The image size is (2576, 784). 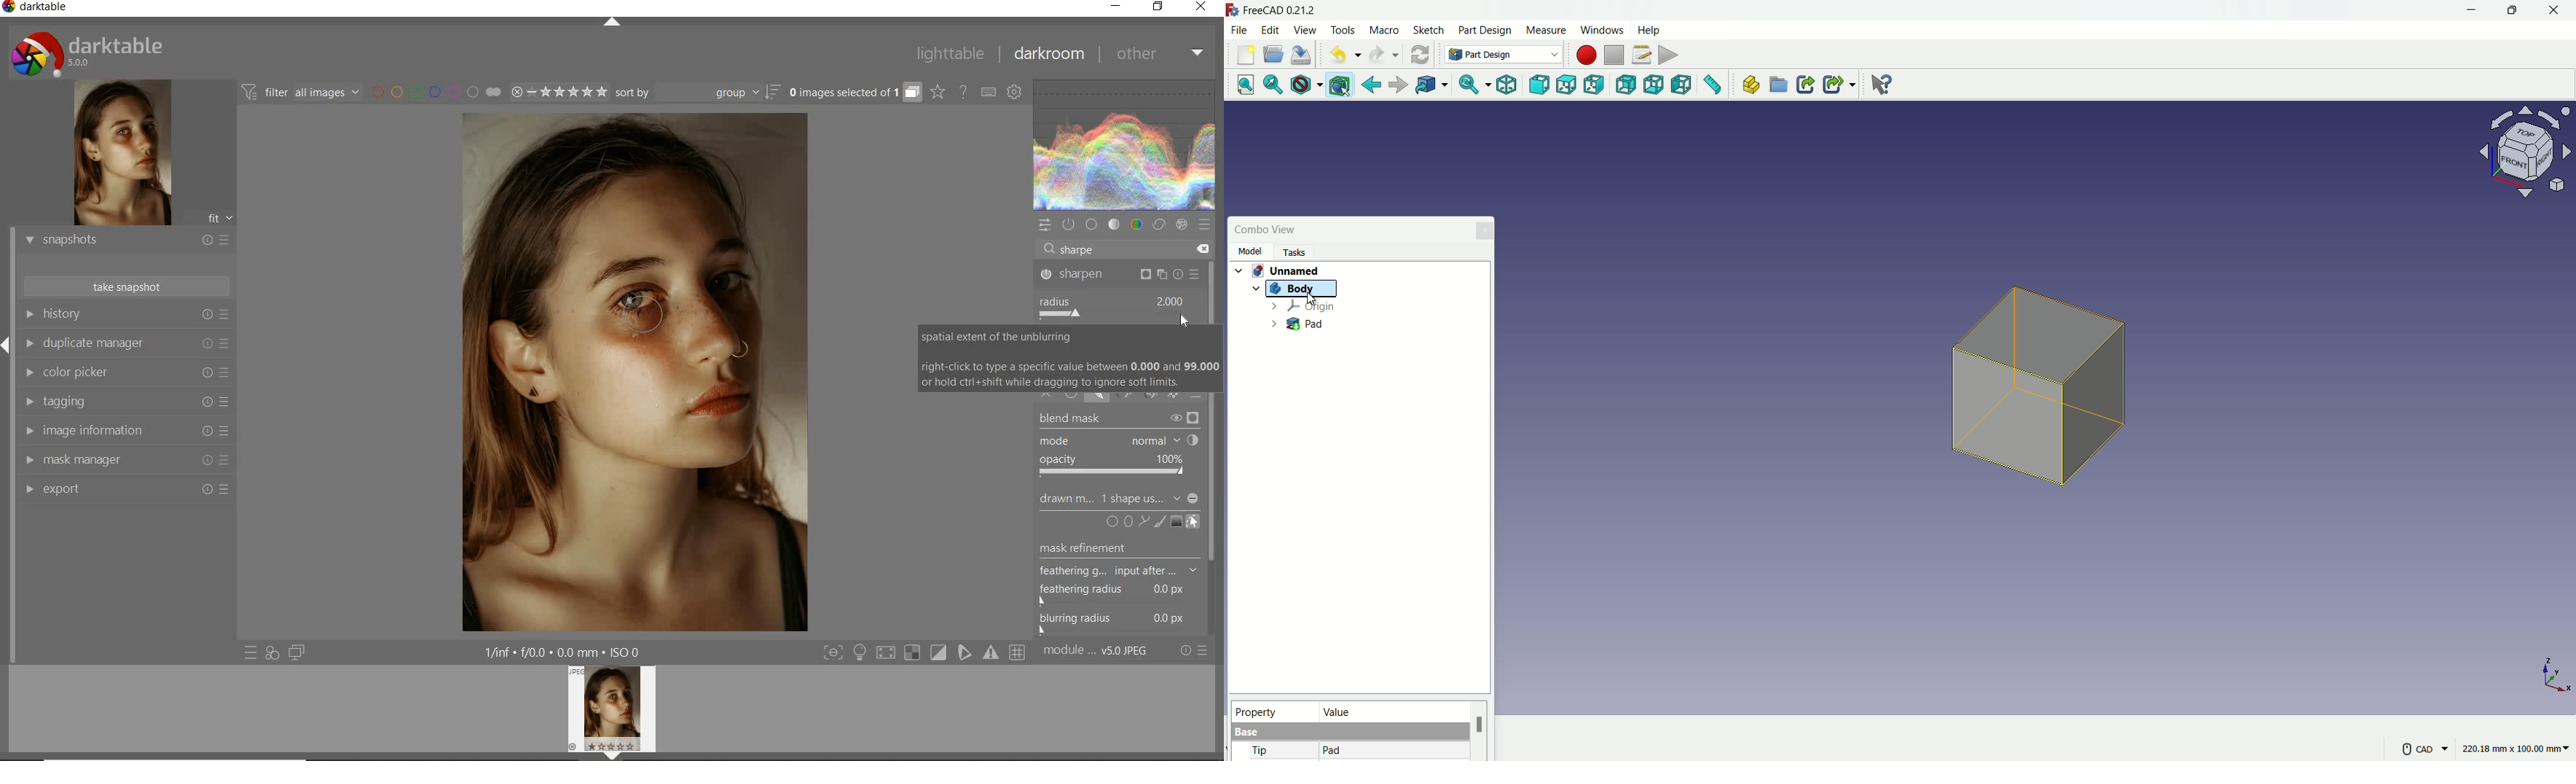 I want to click on show only active modules, so click(x=1070, y=225).